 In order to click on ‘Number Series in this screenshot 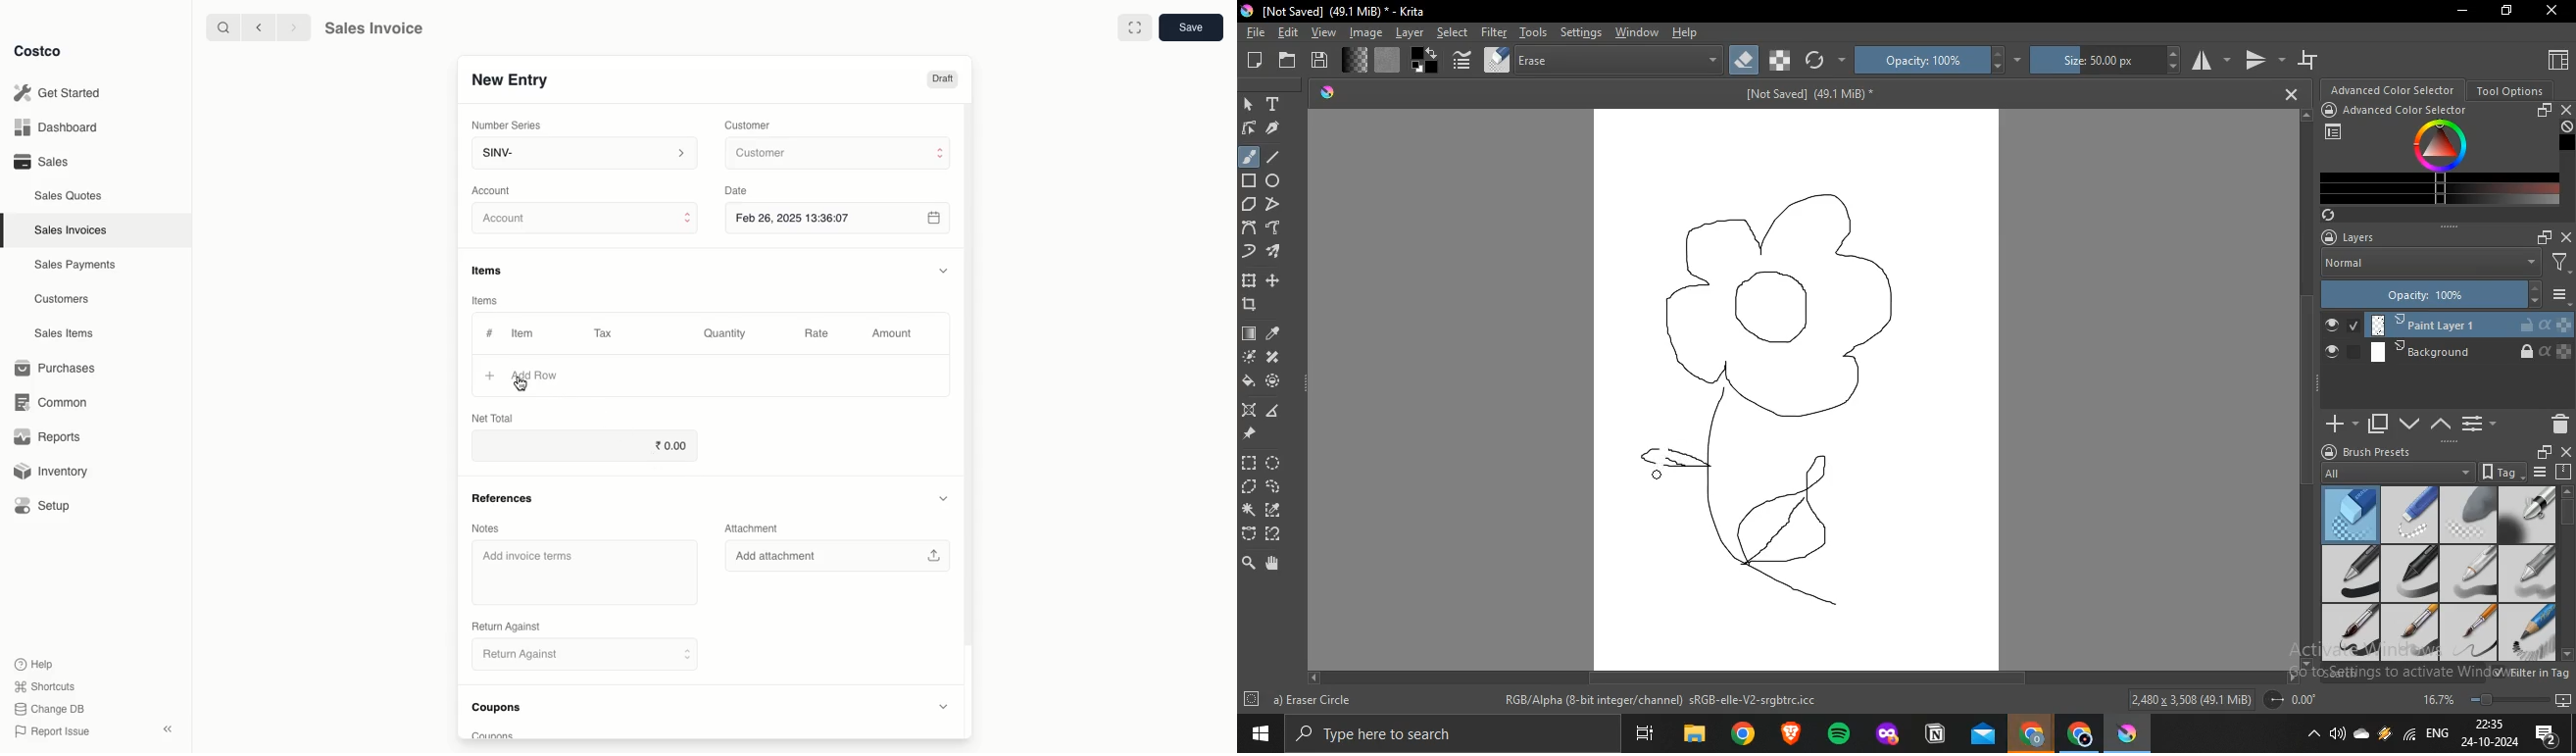, I will do `click(504, 126)`.